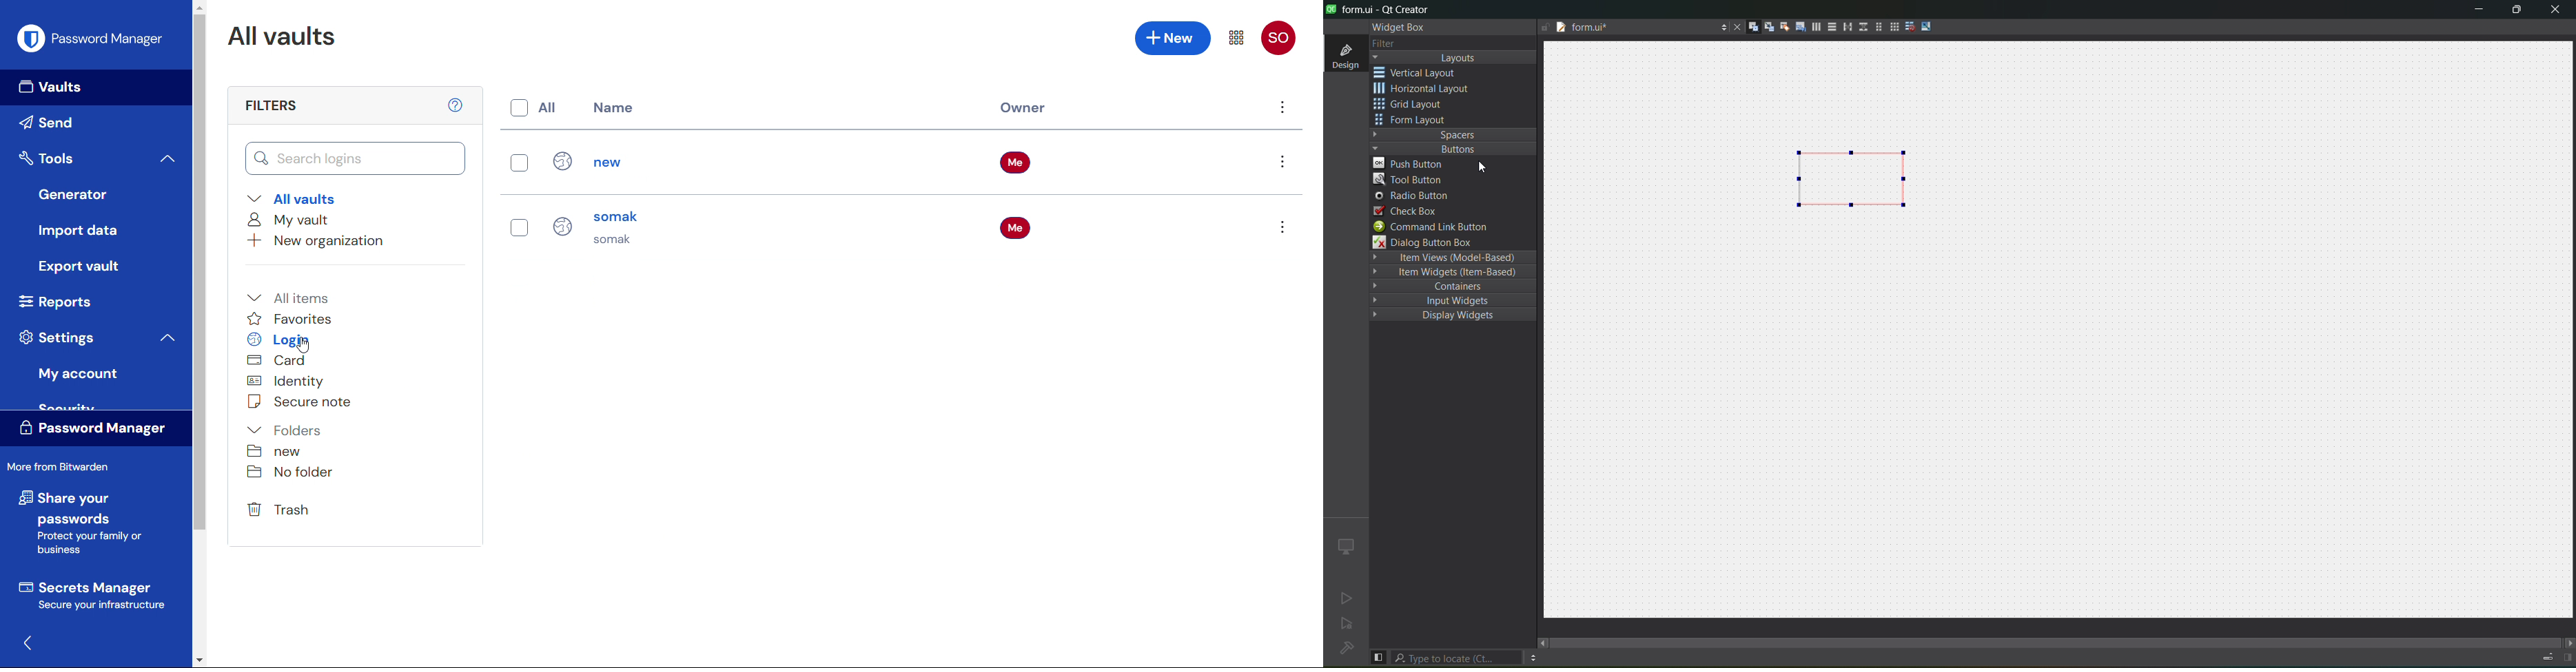 The width and height of the screenshot is (2576, 672). What do you see at coordinates (1543, 643) in the screenshot?
I see `move left` at bounding box center [1543, 643].